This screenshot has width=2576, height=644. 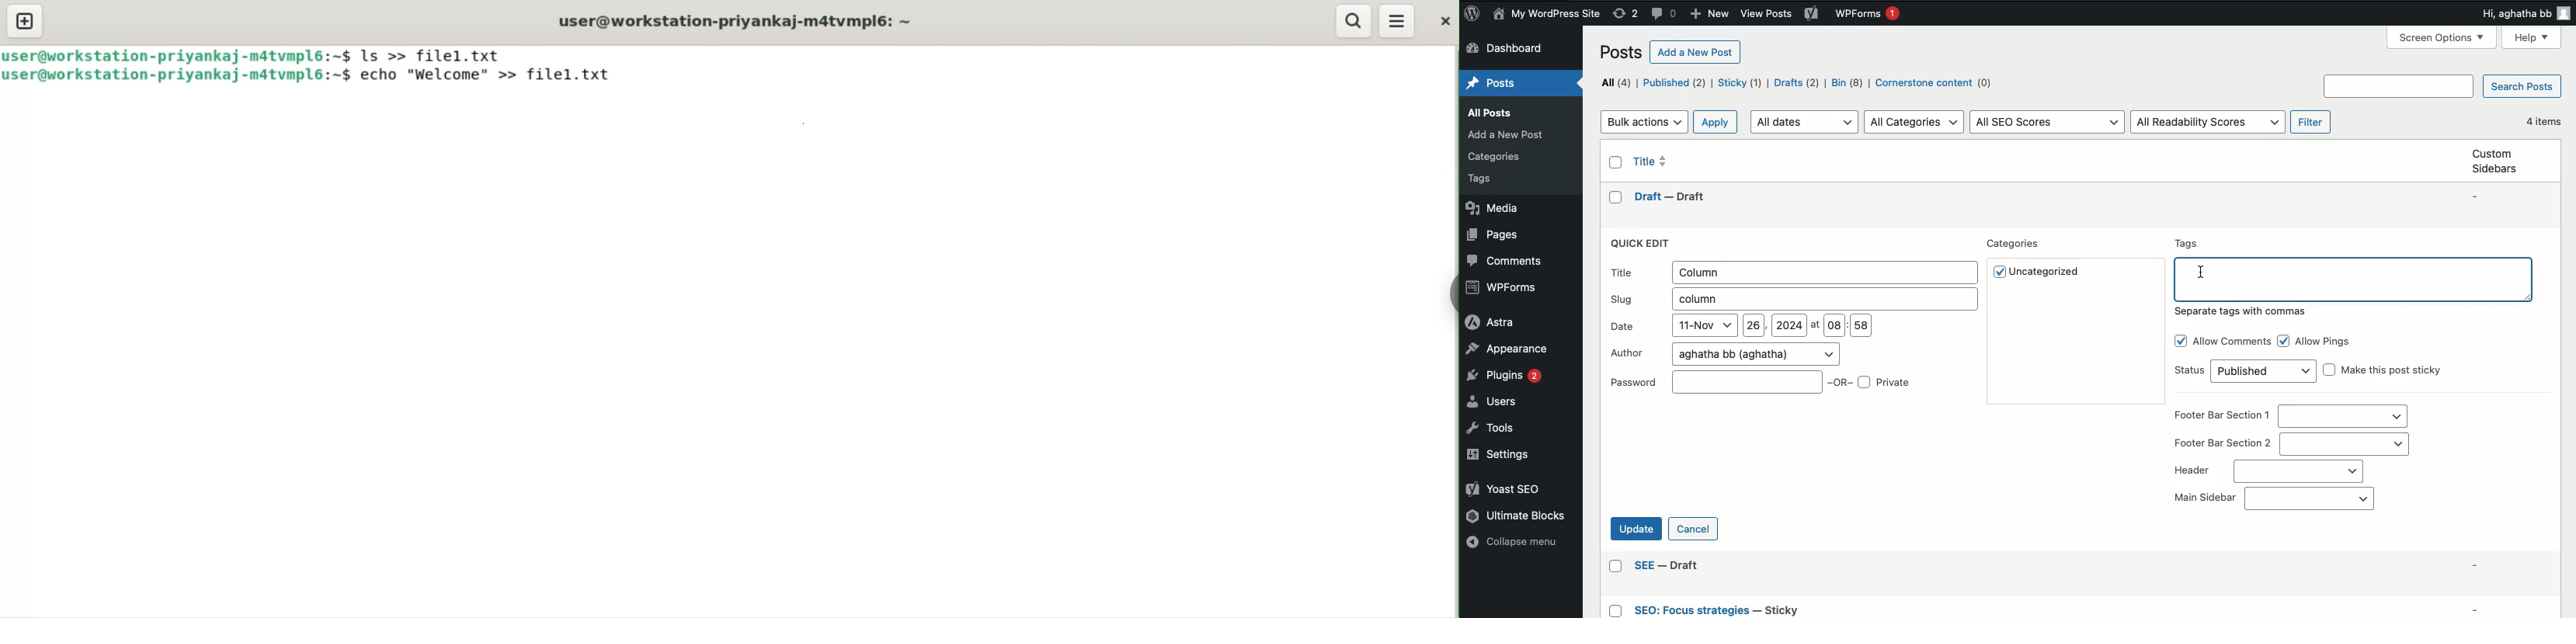 I want to click on Comments, so click(x=1666, y=14).